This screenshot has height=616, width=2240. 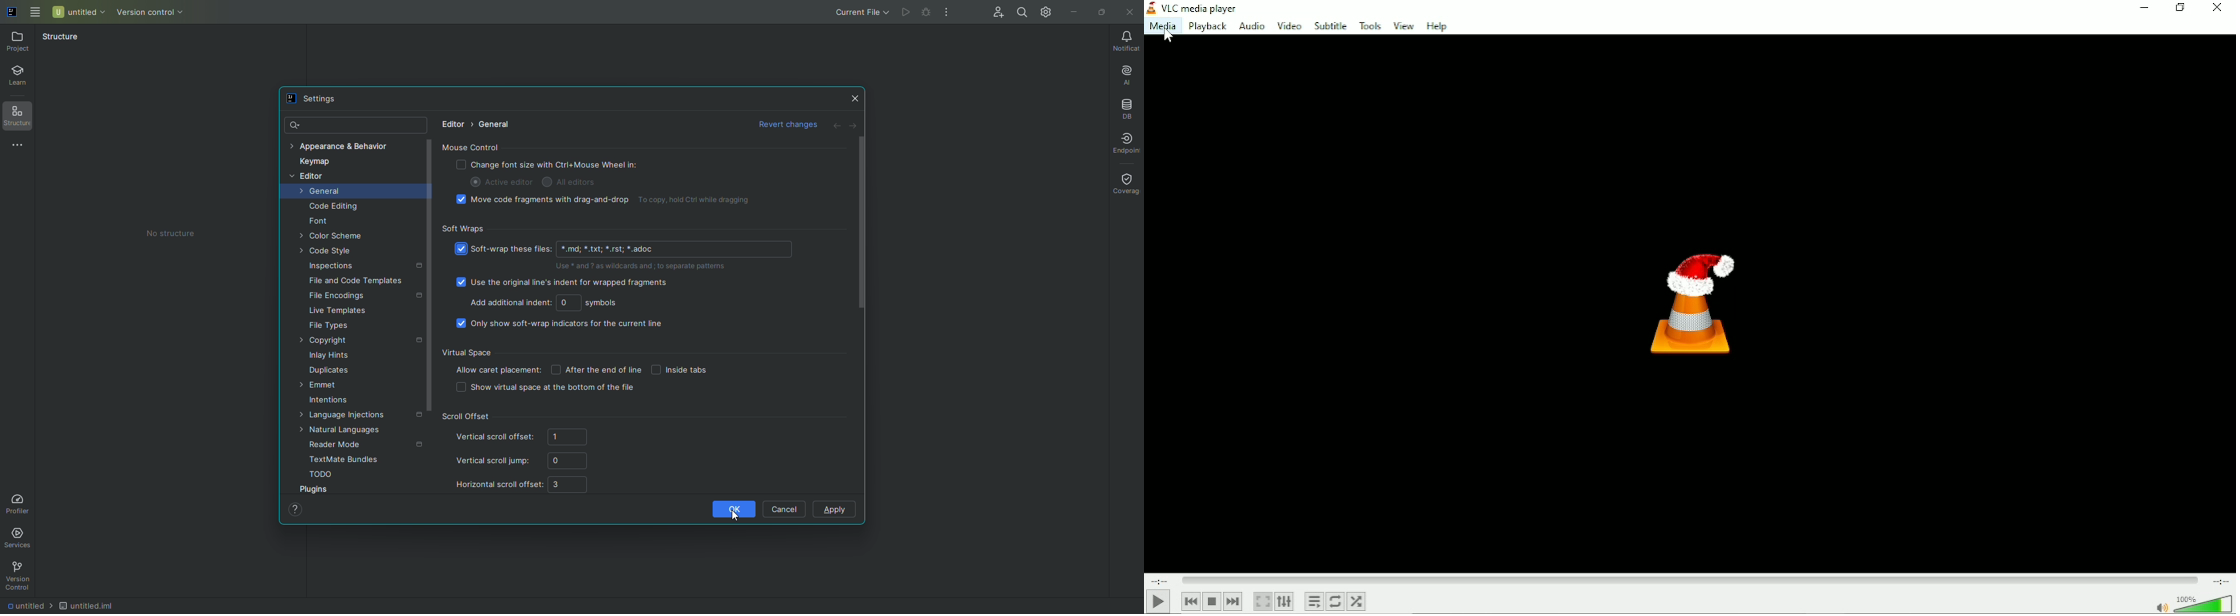 I want to click on Structure, so click(x=67, y=39).